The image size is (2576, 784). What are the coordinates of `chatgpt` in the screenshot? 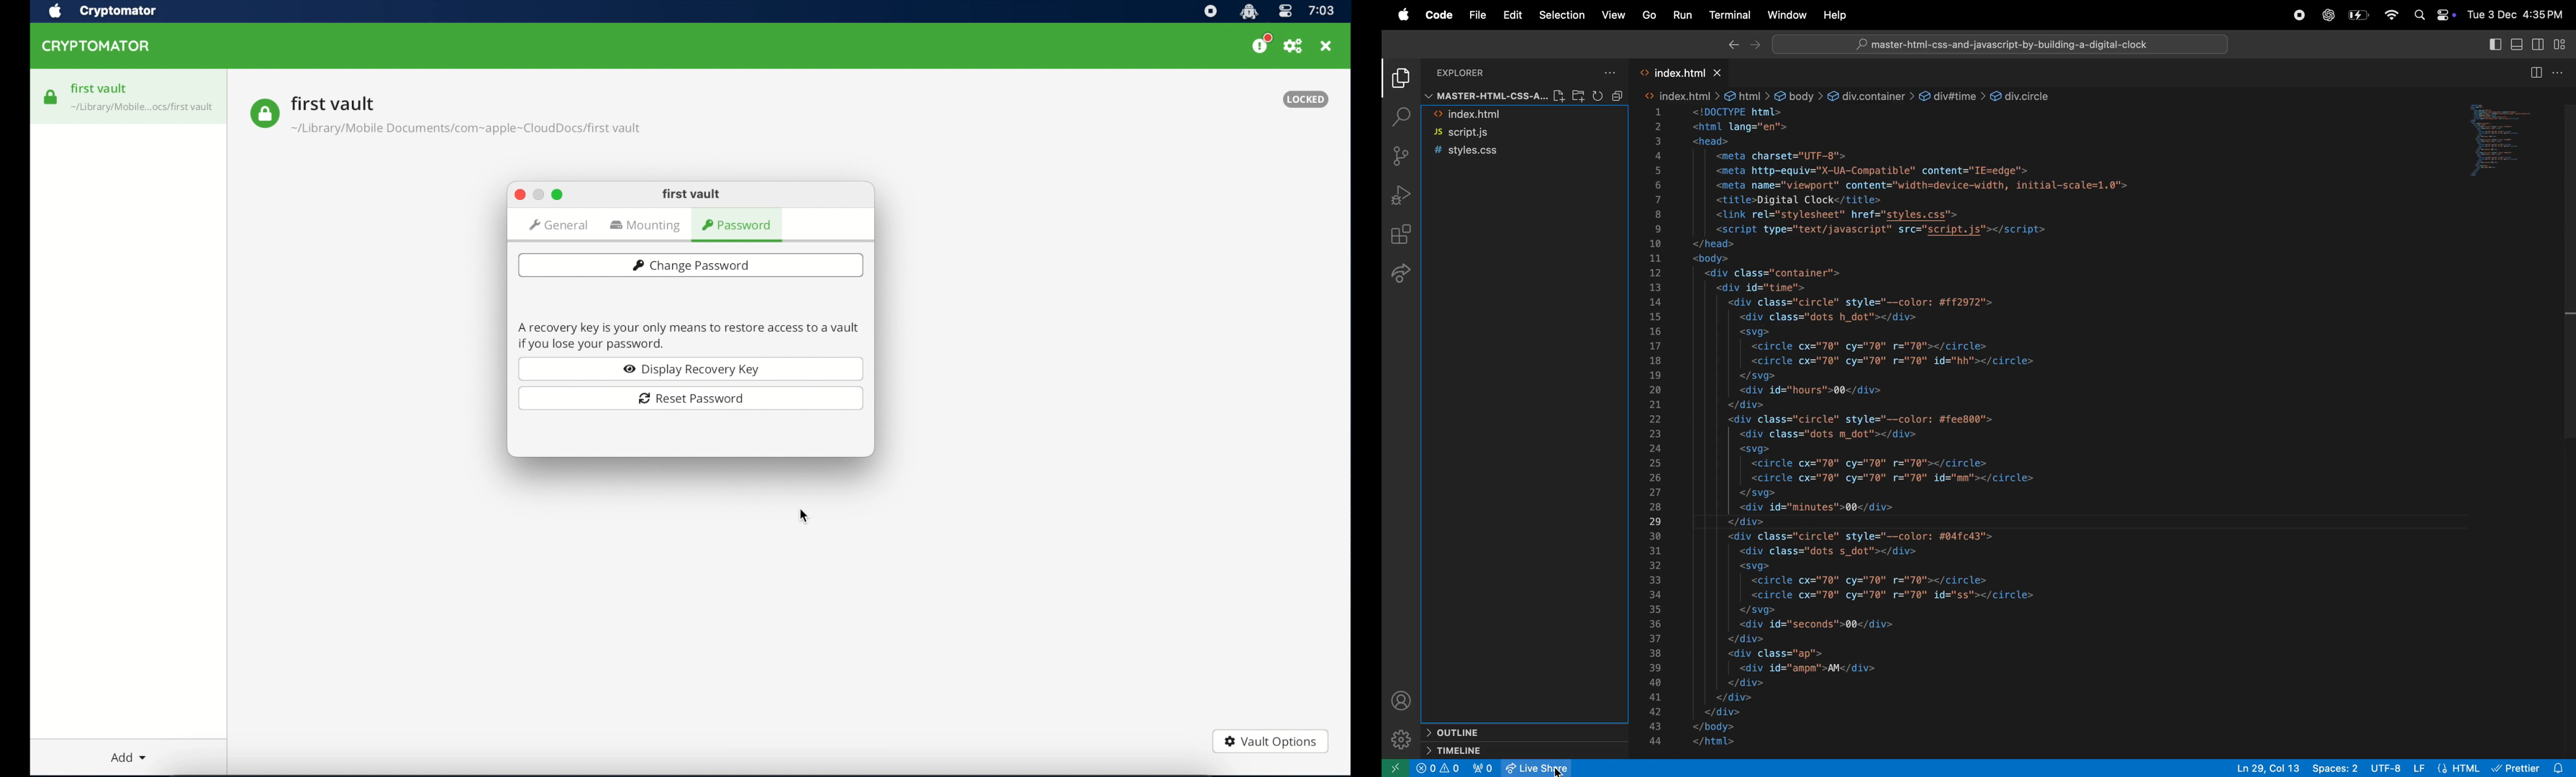 It's located at (2326, 15).